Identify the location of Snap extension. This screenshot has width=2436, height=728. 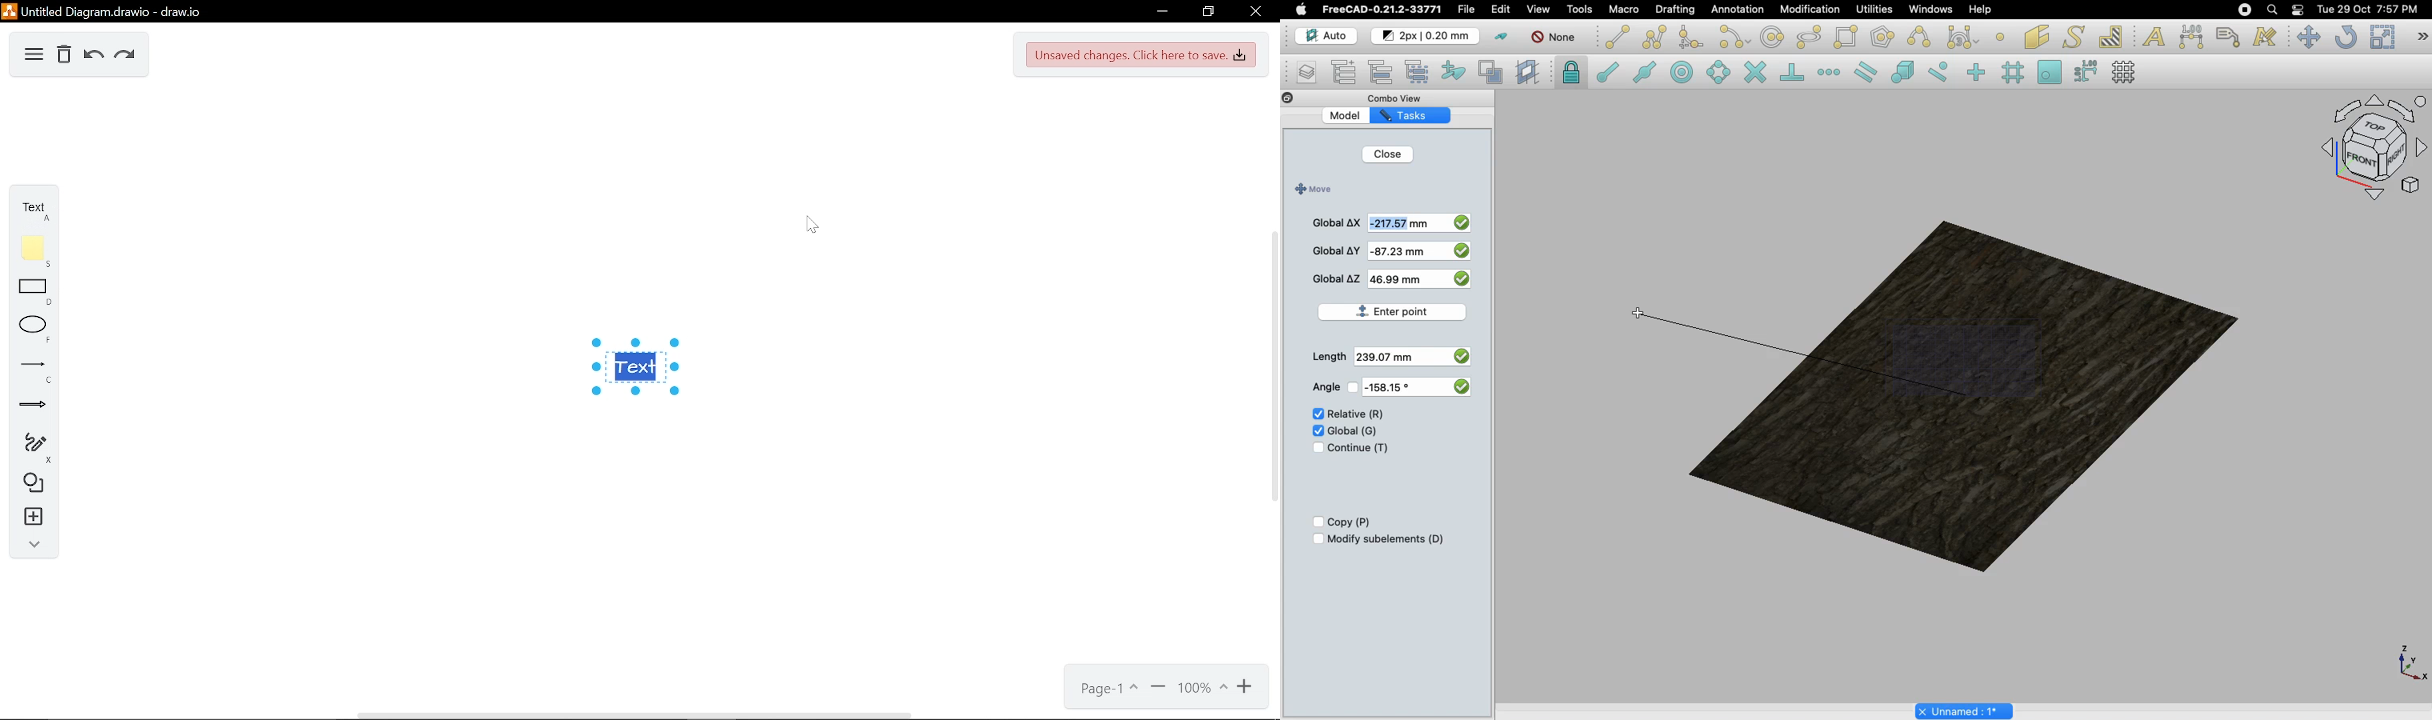
(1830, 73).